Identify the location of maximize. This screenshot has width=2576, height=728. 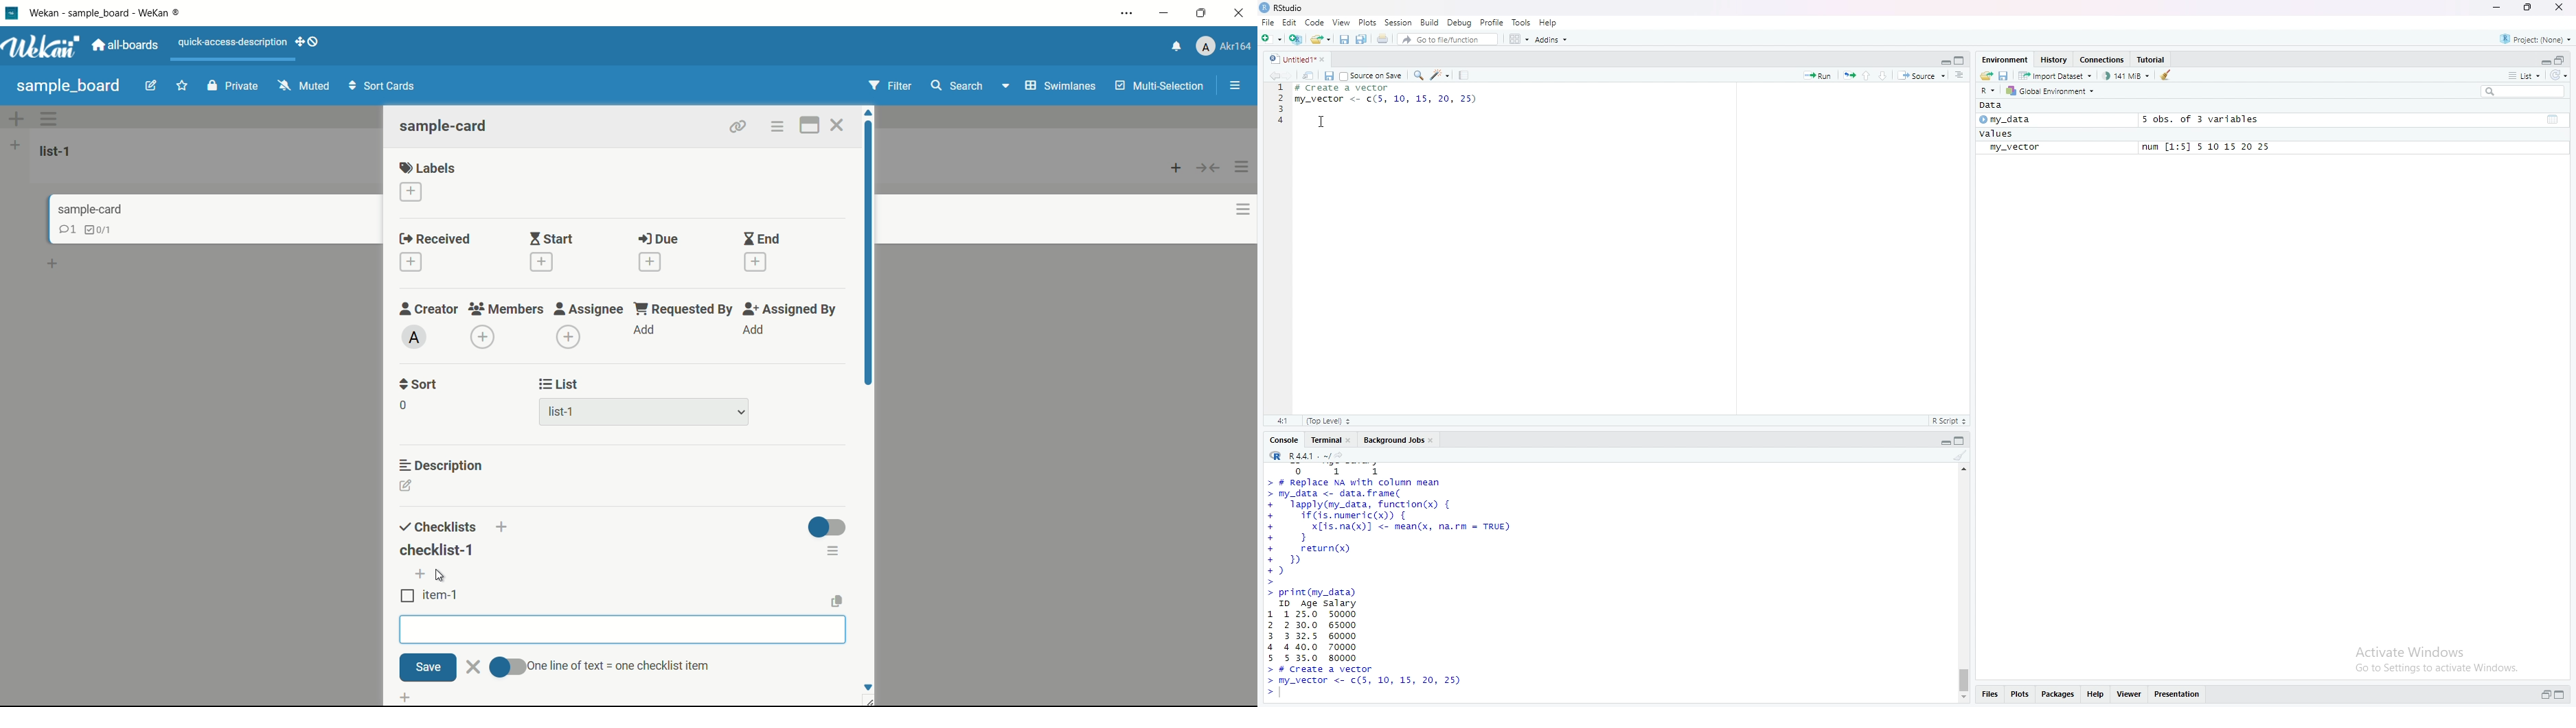
(2529, 7).